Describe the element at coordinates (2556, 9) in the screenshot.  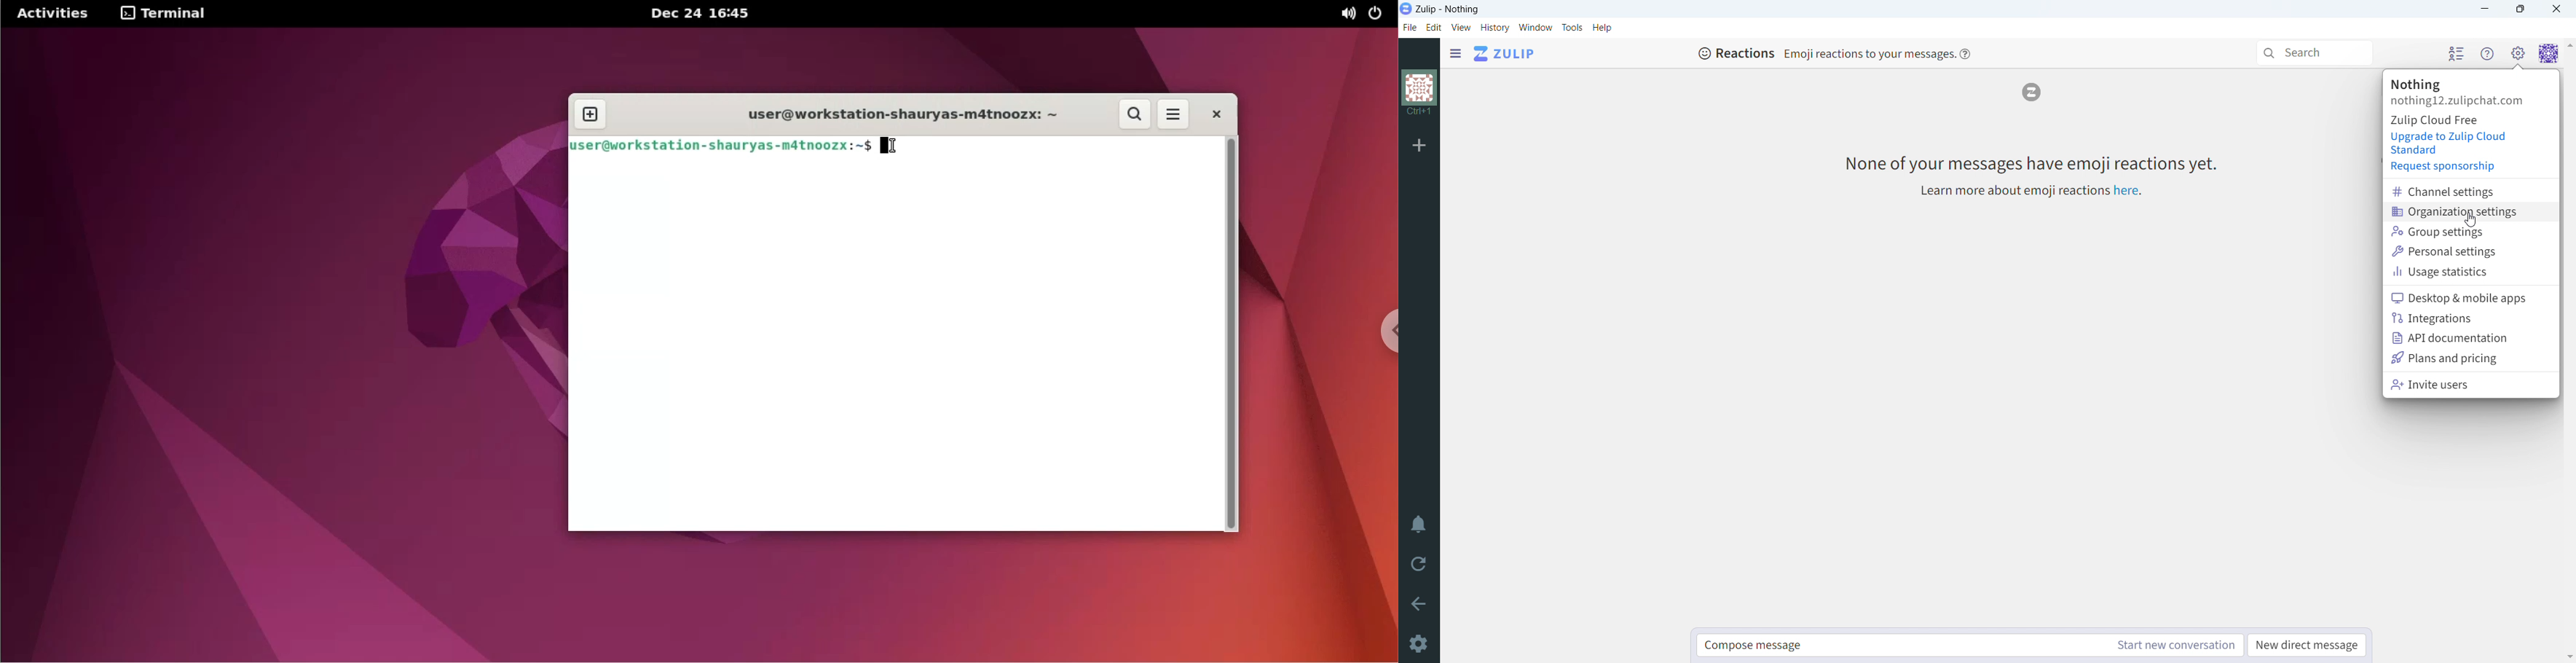
I see `close` at that location.